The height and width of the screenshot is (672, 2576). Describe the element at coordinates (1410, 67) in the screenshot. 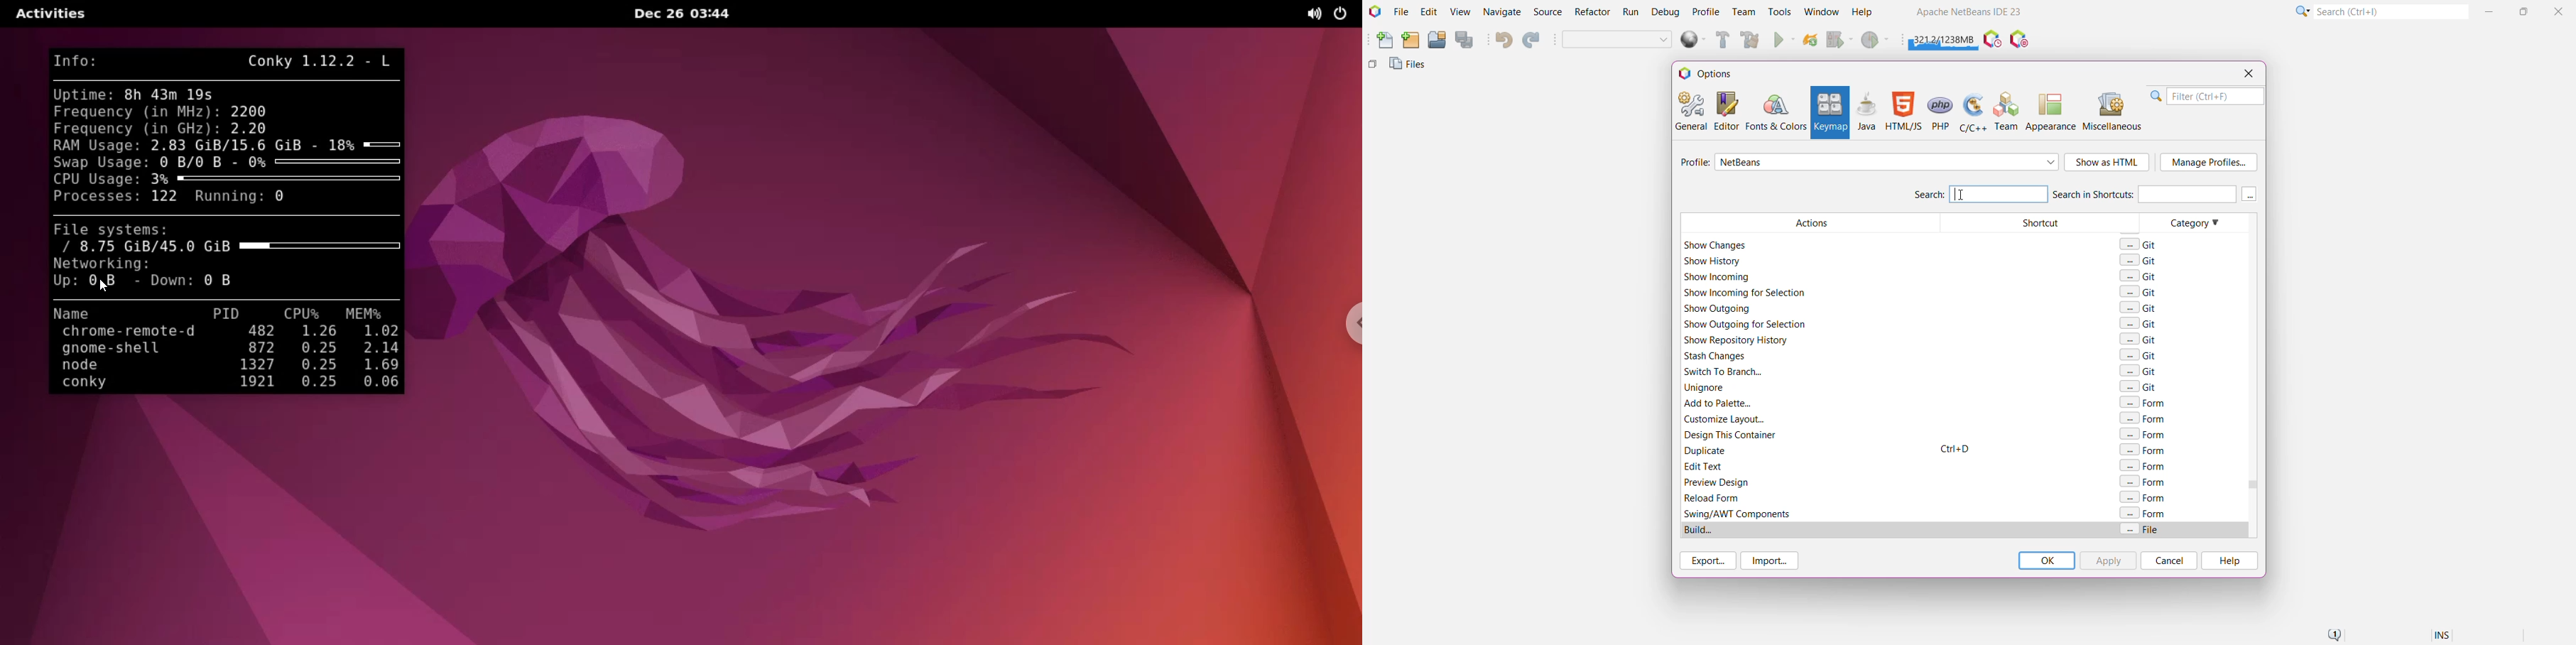

I see `Files` at that location.